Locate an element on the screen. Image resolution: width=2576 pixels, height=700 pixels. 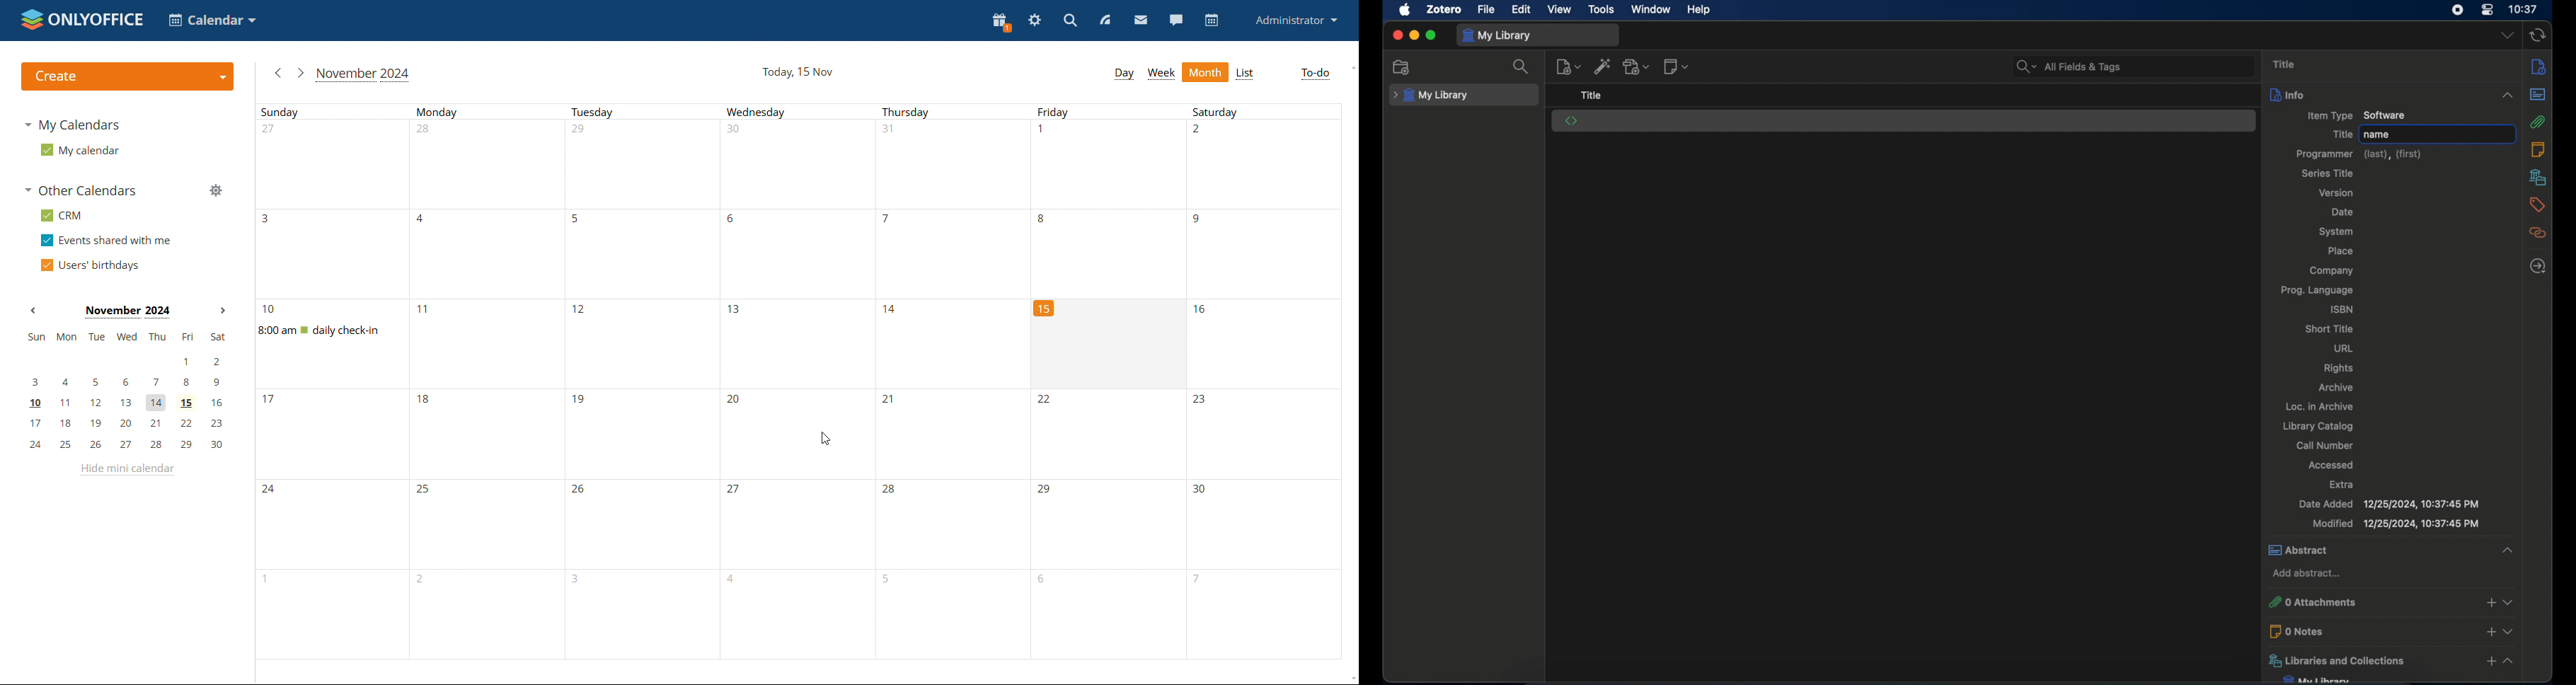
archive is located at coordinates (2336, 387).